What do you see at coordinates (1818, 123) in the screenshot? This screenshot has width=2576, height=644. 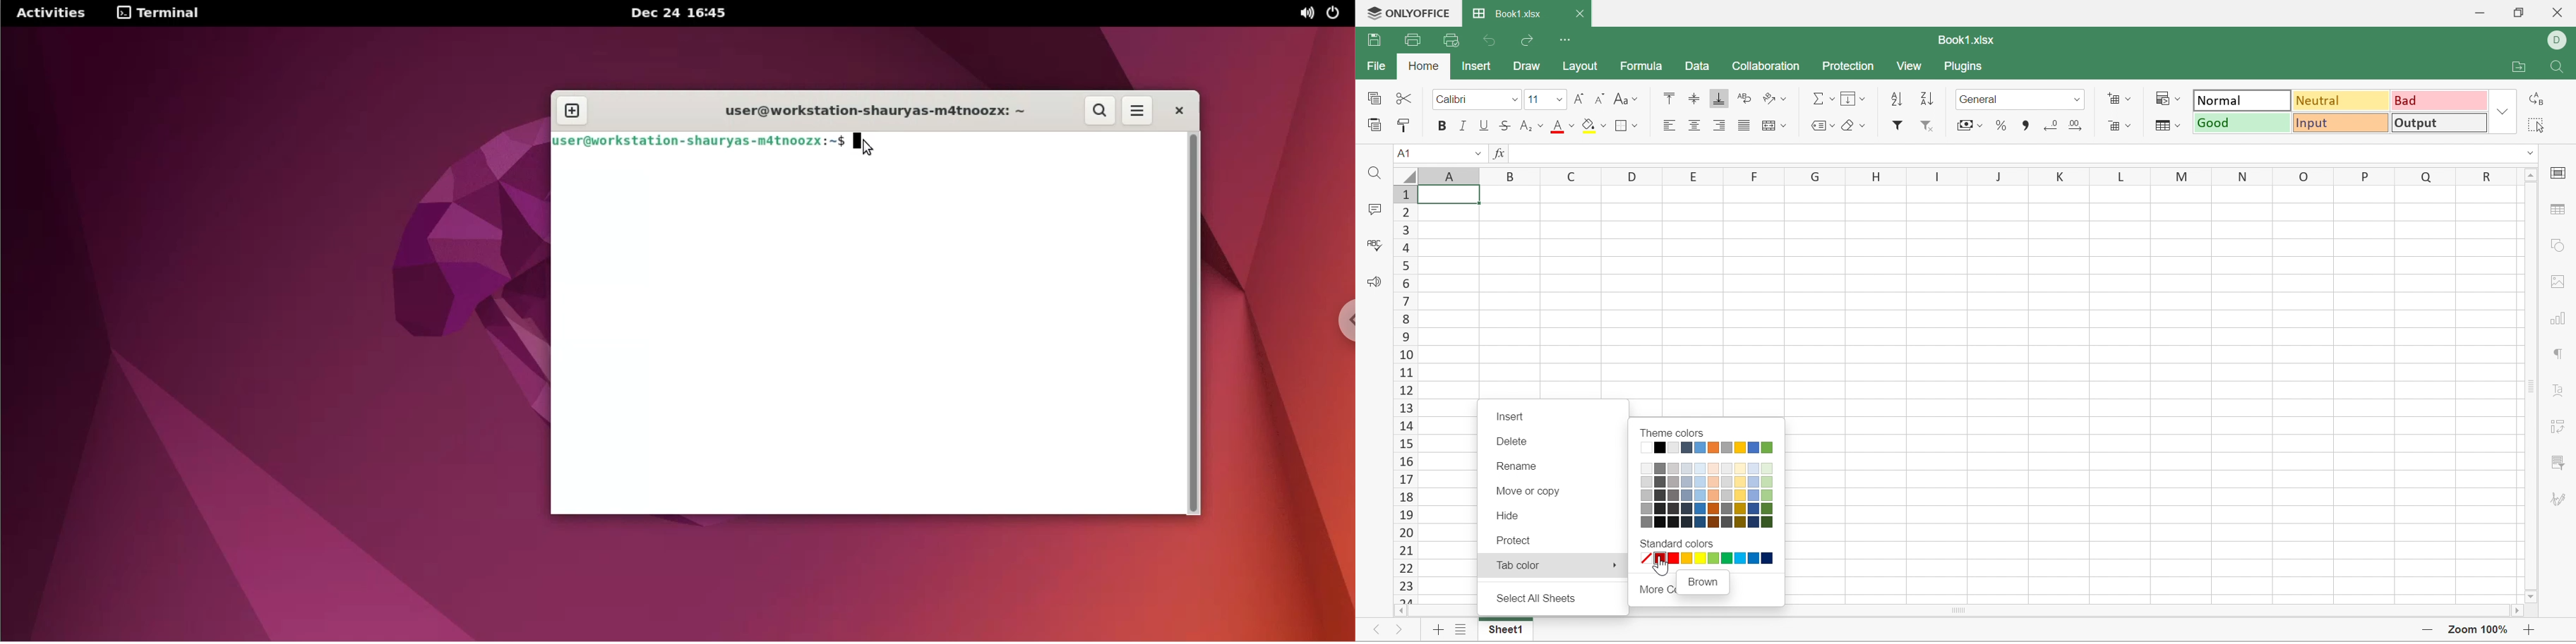 I see `Named ranges` at bounding box center [1818, 123].